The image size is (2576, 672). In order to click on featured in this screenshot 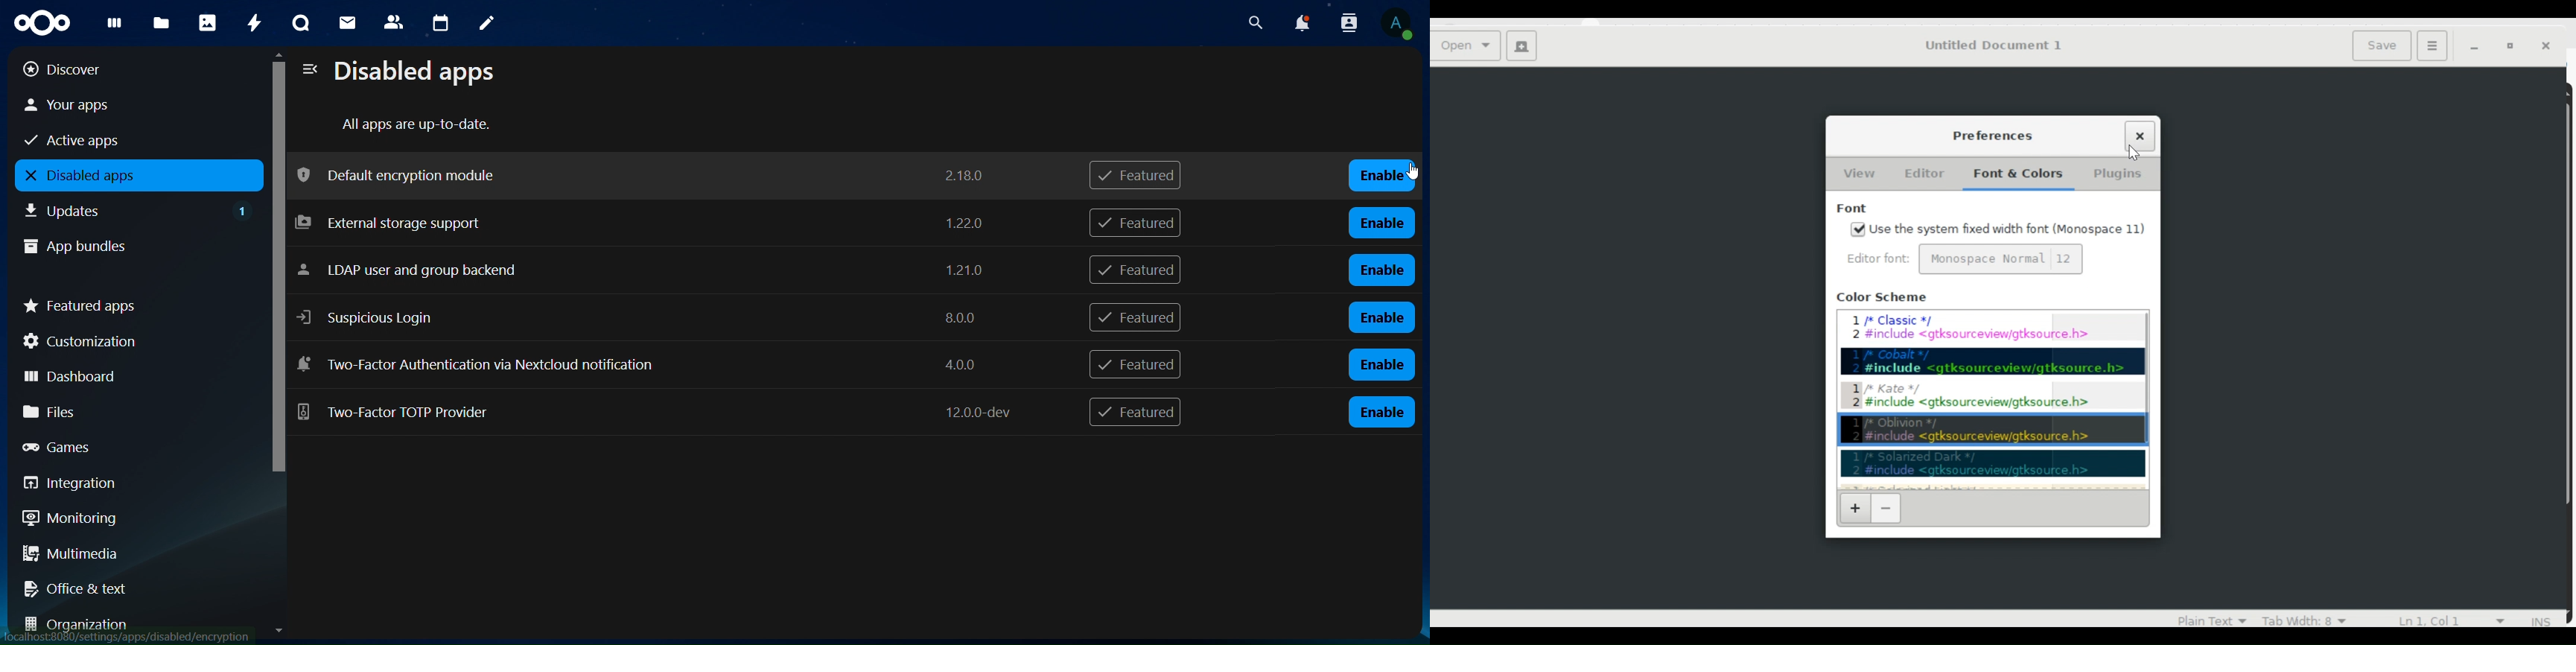, I will do `click(1135, 222)`.